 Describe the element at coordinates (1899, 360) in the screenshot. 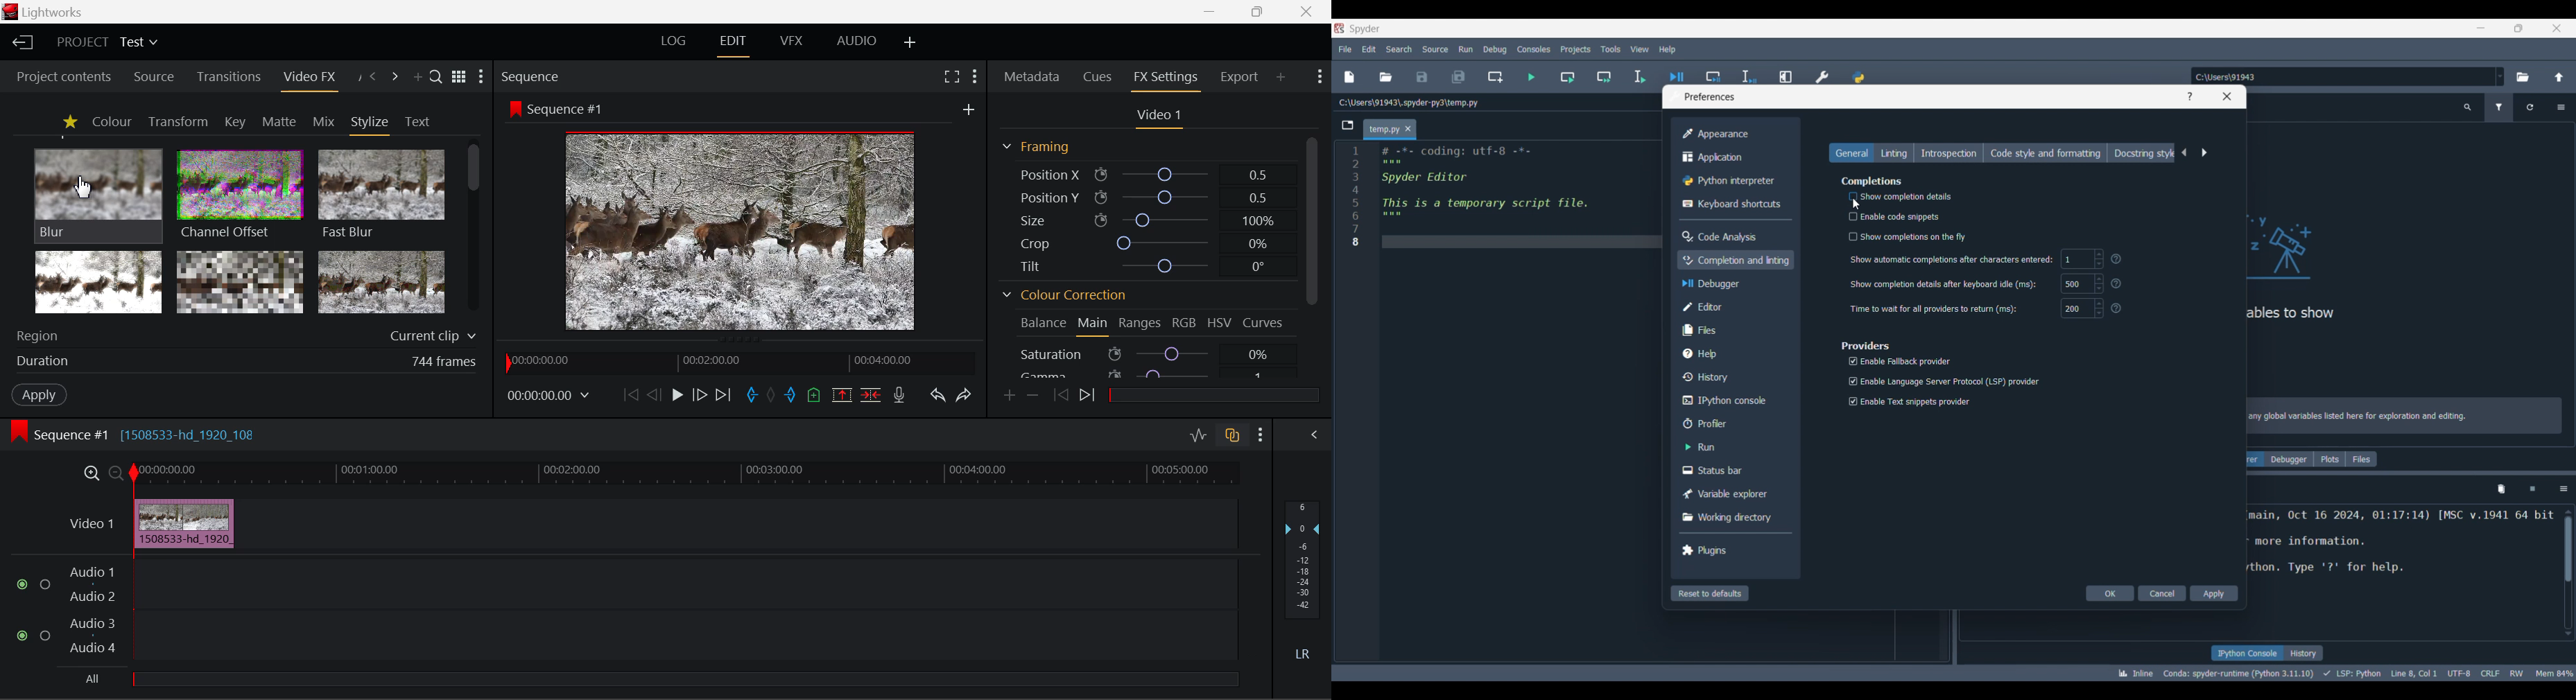

I see `Enable Fallback provider` at that location.